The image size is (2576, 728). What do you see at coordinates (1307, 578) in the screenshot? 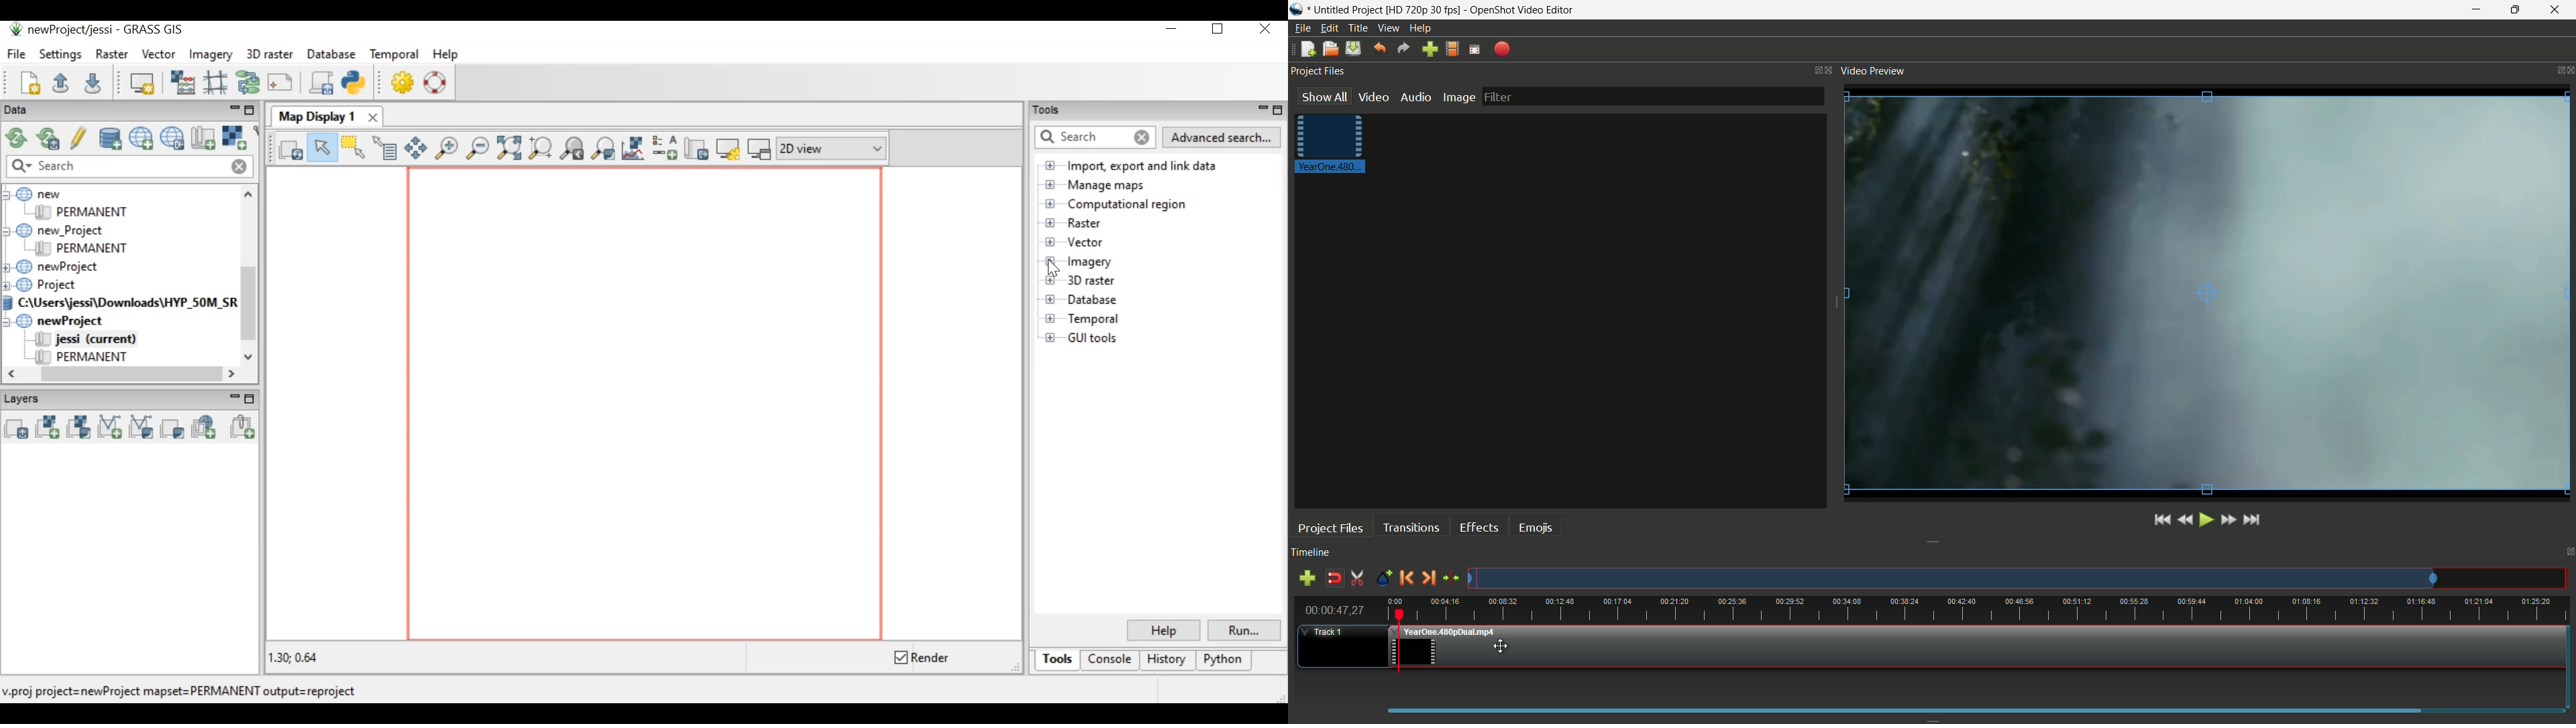
I see `add track` at bounding box center [1307, 578].